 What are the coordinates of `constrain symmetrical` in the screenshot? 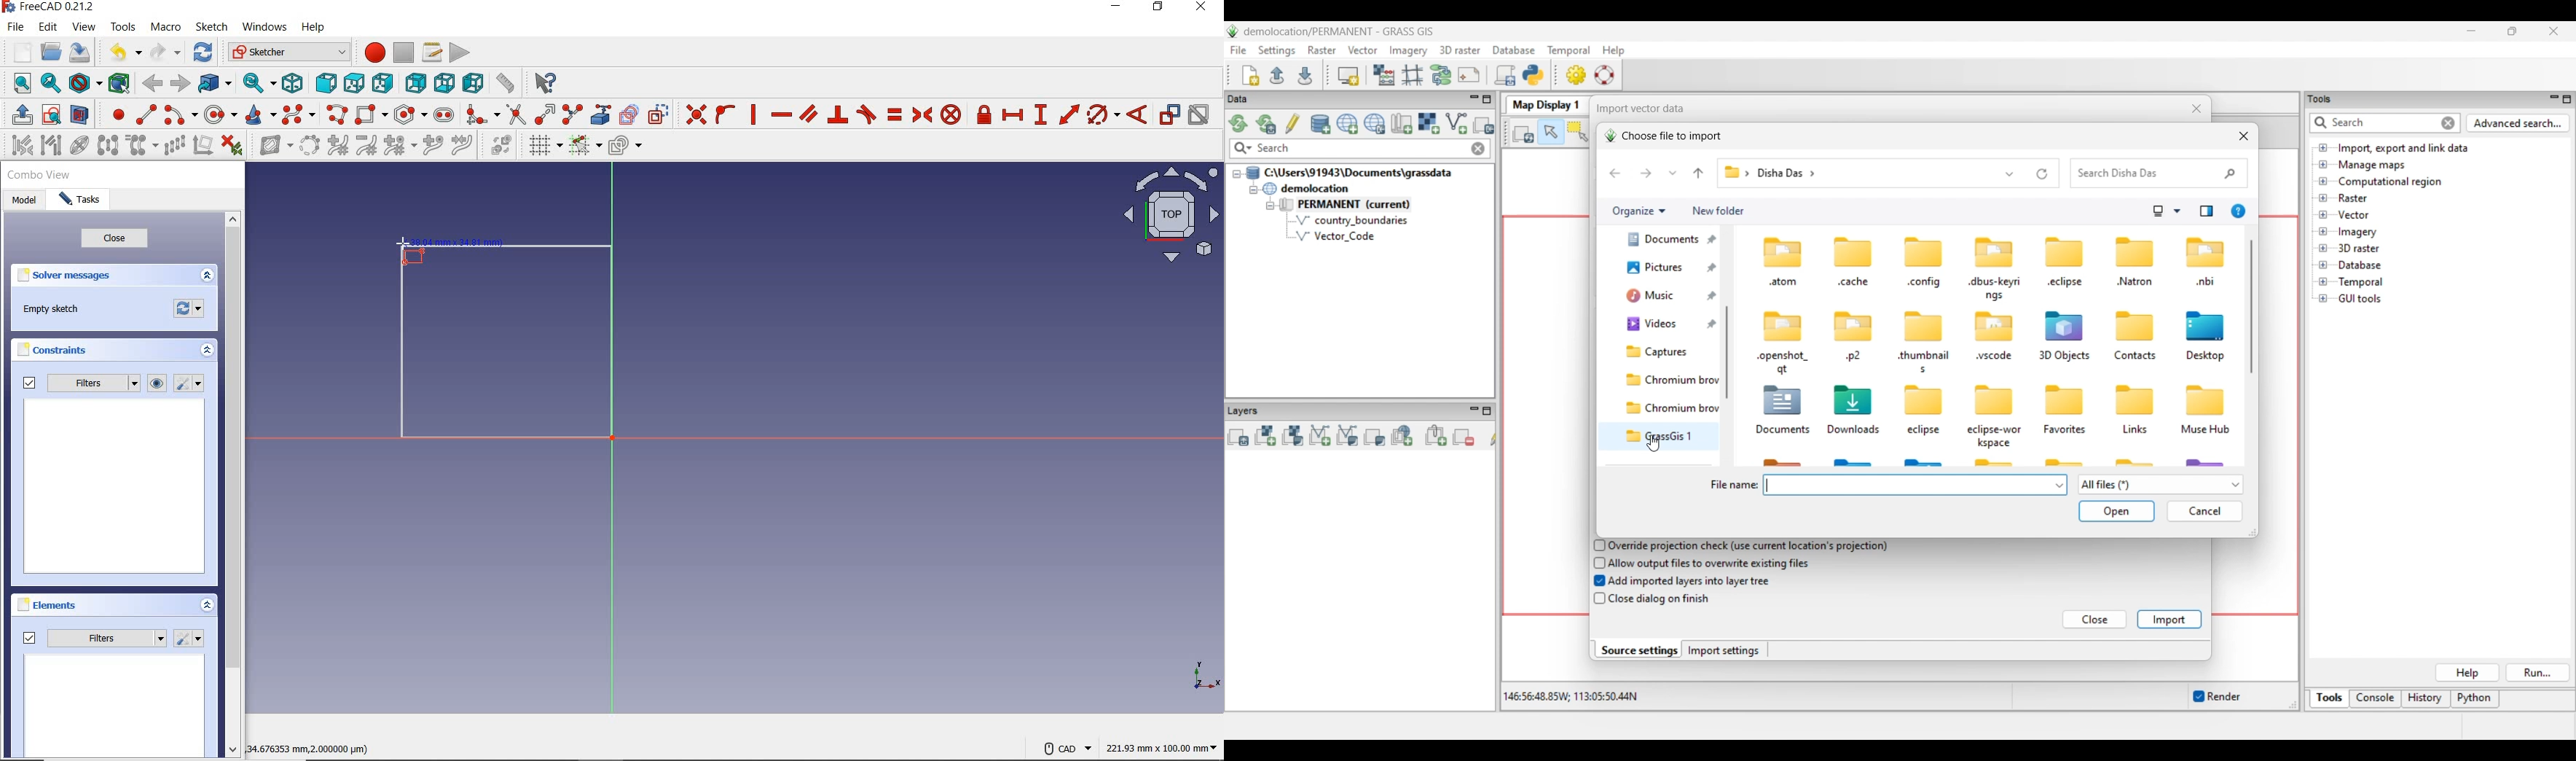 It's located at (922, 114).